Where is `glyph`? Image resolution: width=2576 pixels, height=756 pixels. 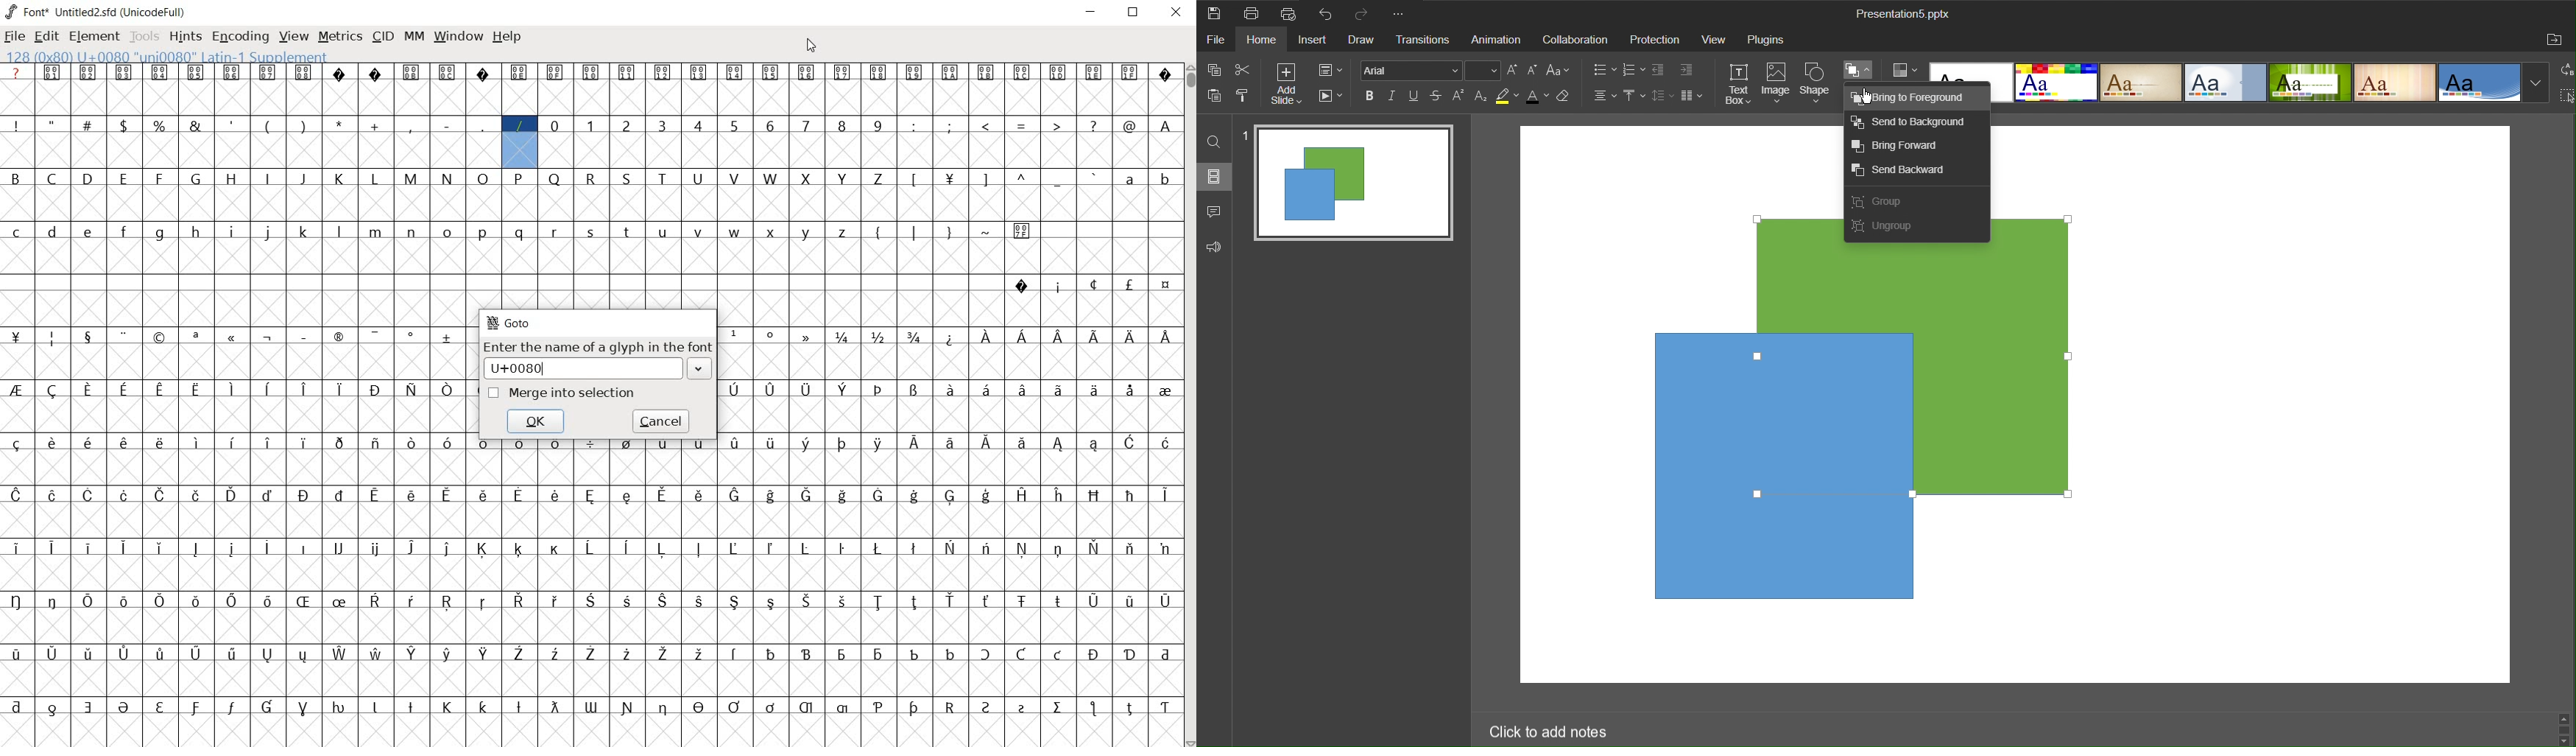
glyph is located at coordinates (375, 444).